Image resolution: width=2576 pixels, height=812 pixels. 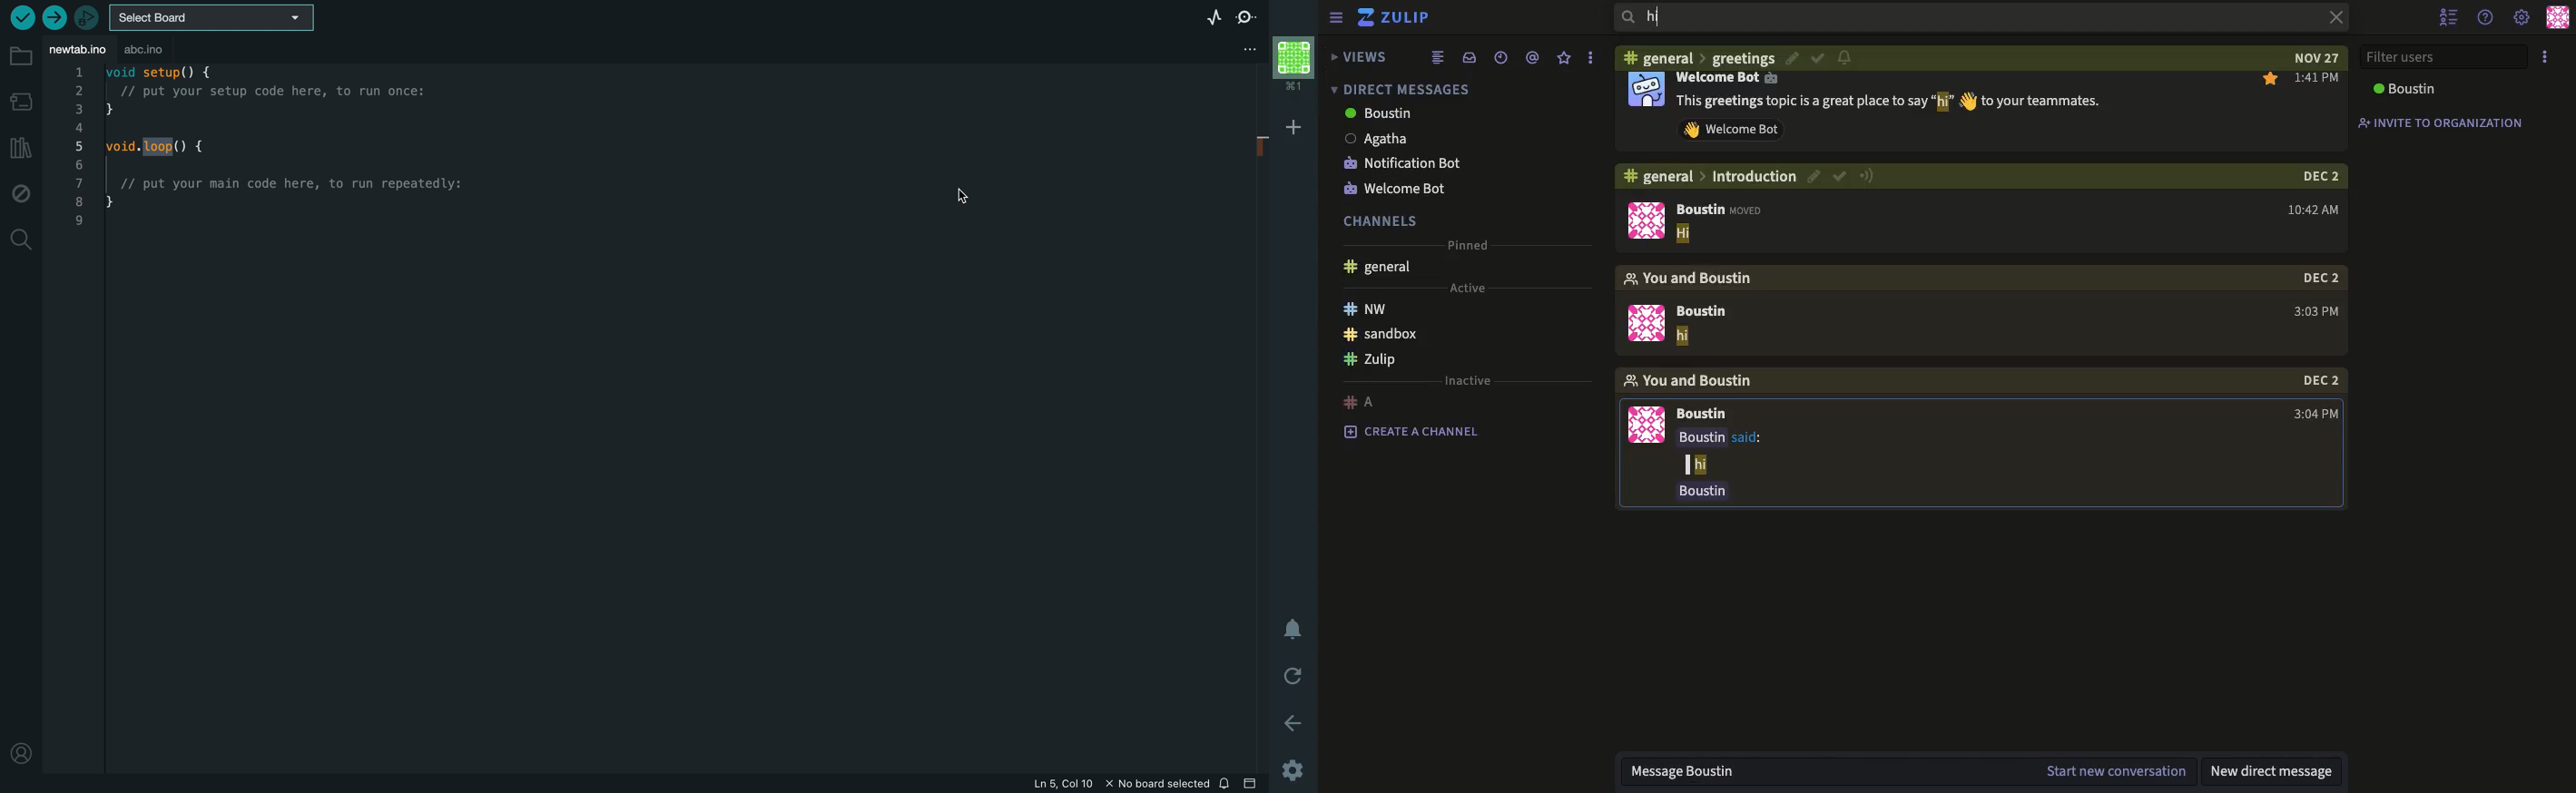 I want to click on DEC2, so click(x=2319, y=380).